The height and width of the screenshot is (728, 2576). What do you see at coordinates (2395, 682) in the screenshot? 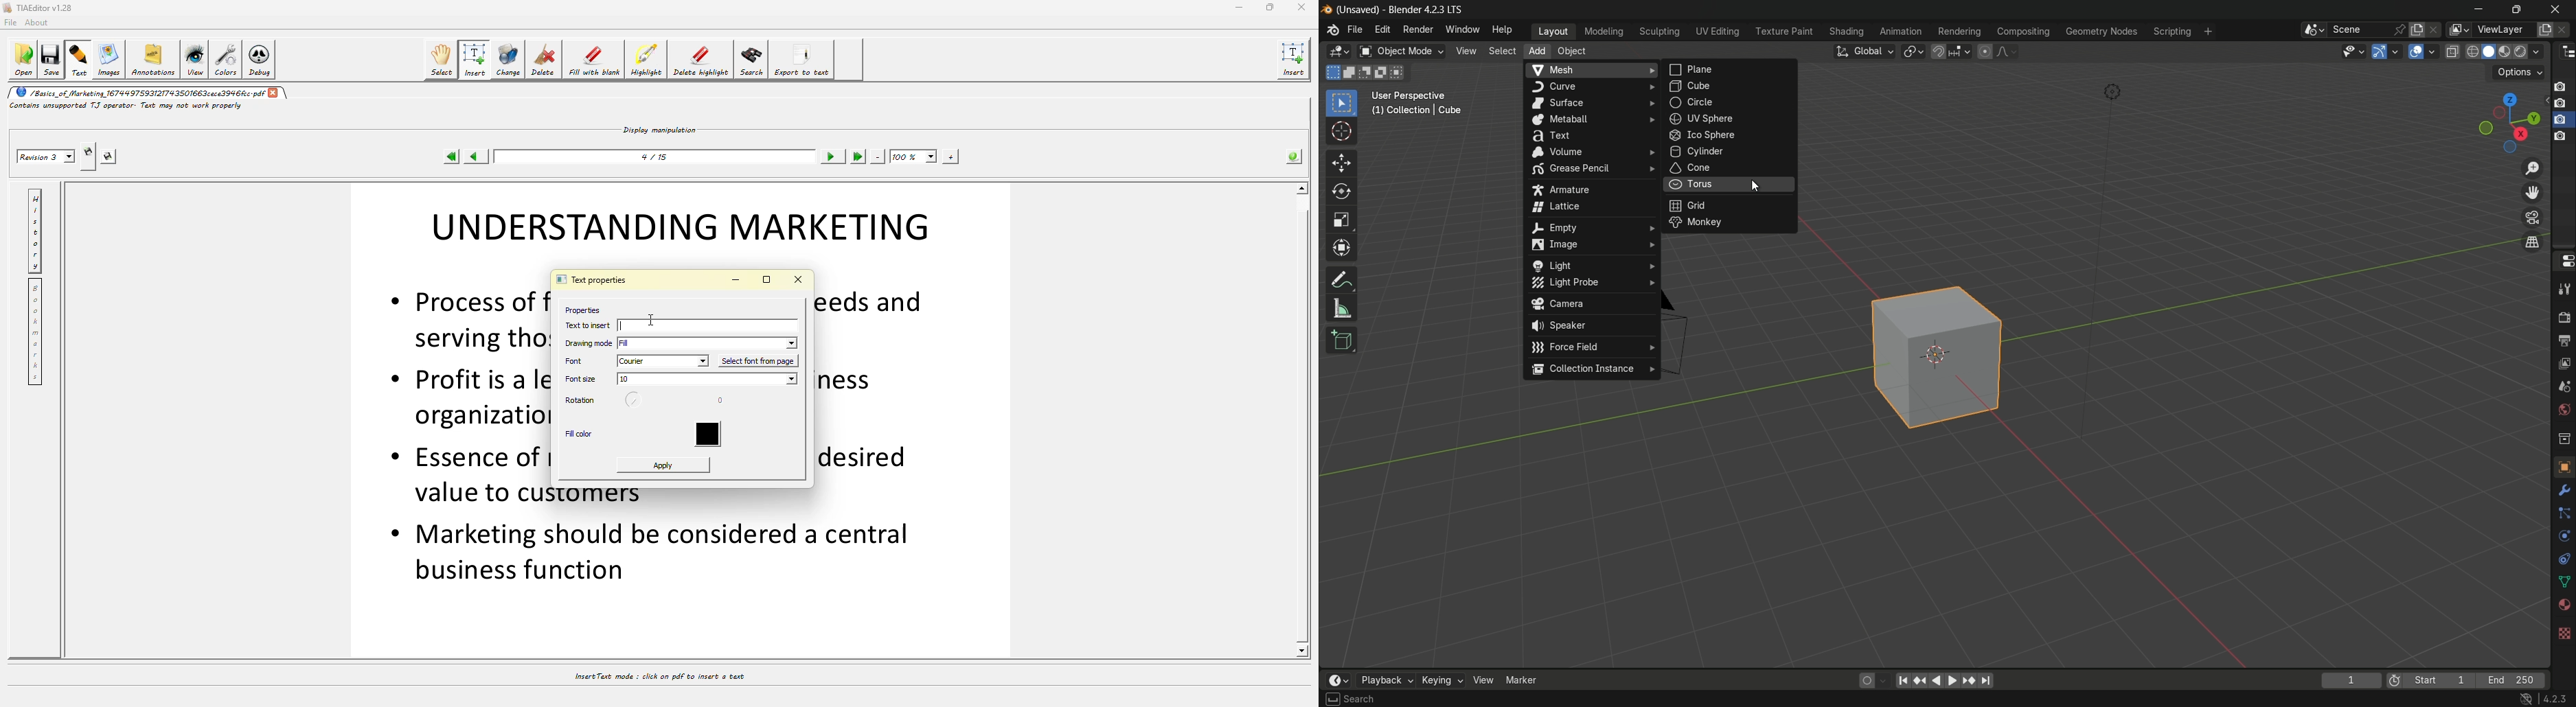
I see `icon` at bounding box center [2395, 682].